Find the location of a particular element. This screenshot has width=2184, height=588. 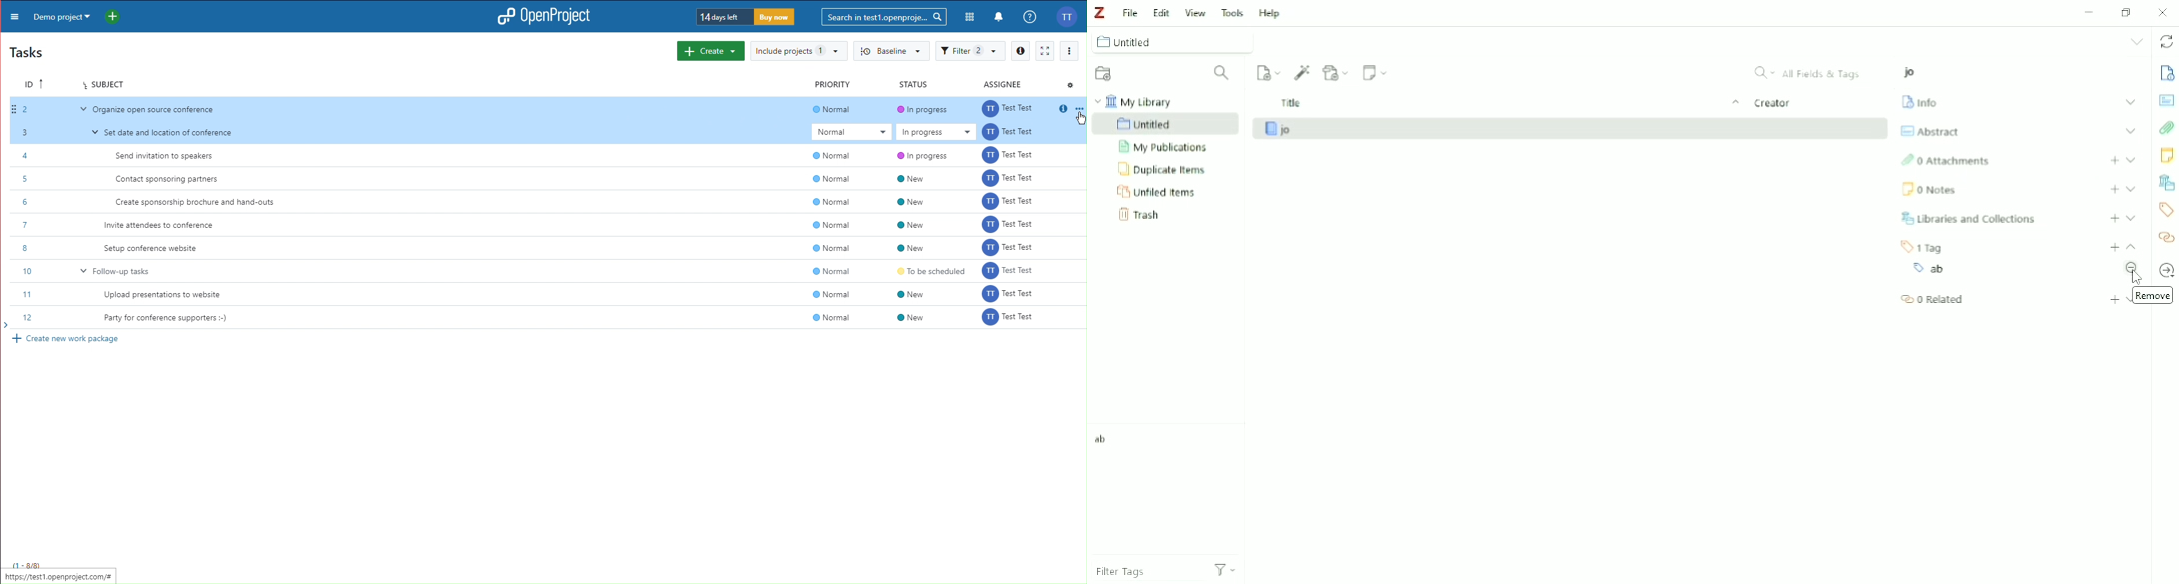

Actions is located at coordinates (1224, 572).